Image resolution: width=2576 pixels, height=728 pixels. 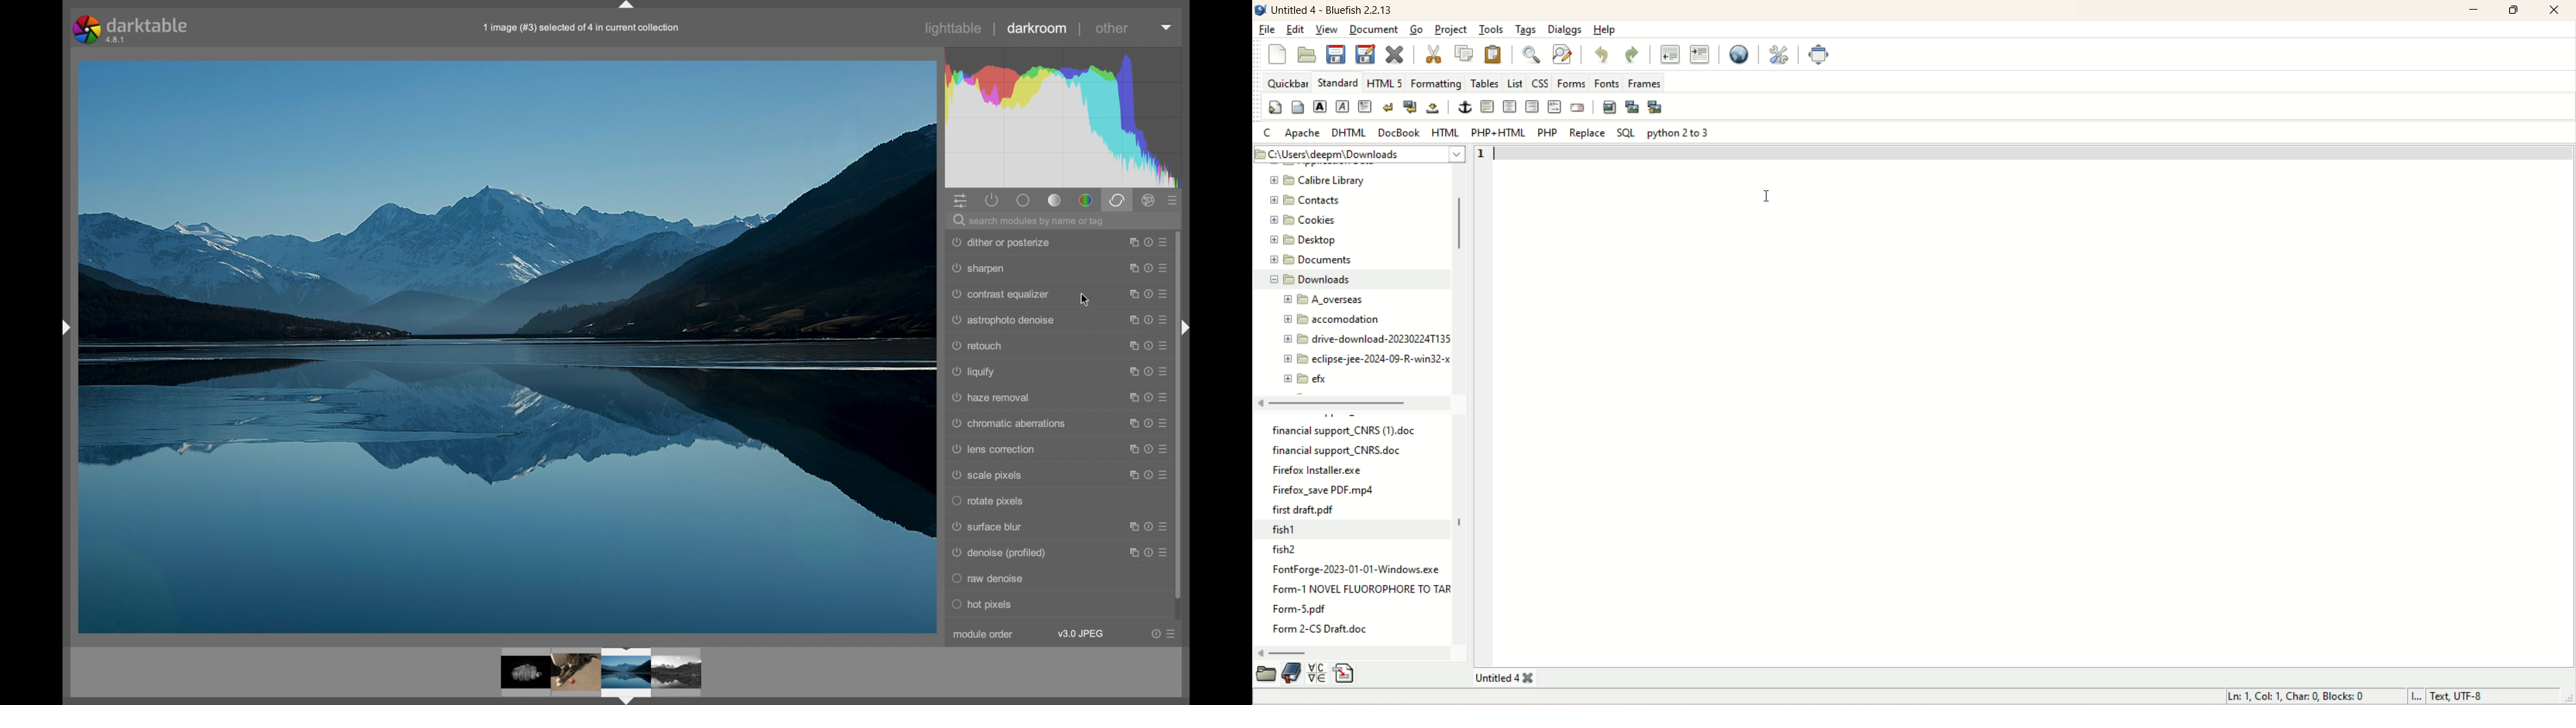 What do you see at coordinates (1409, 108) in the screenshot?
I see `break and clear` at bounding box center [1409, 108].